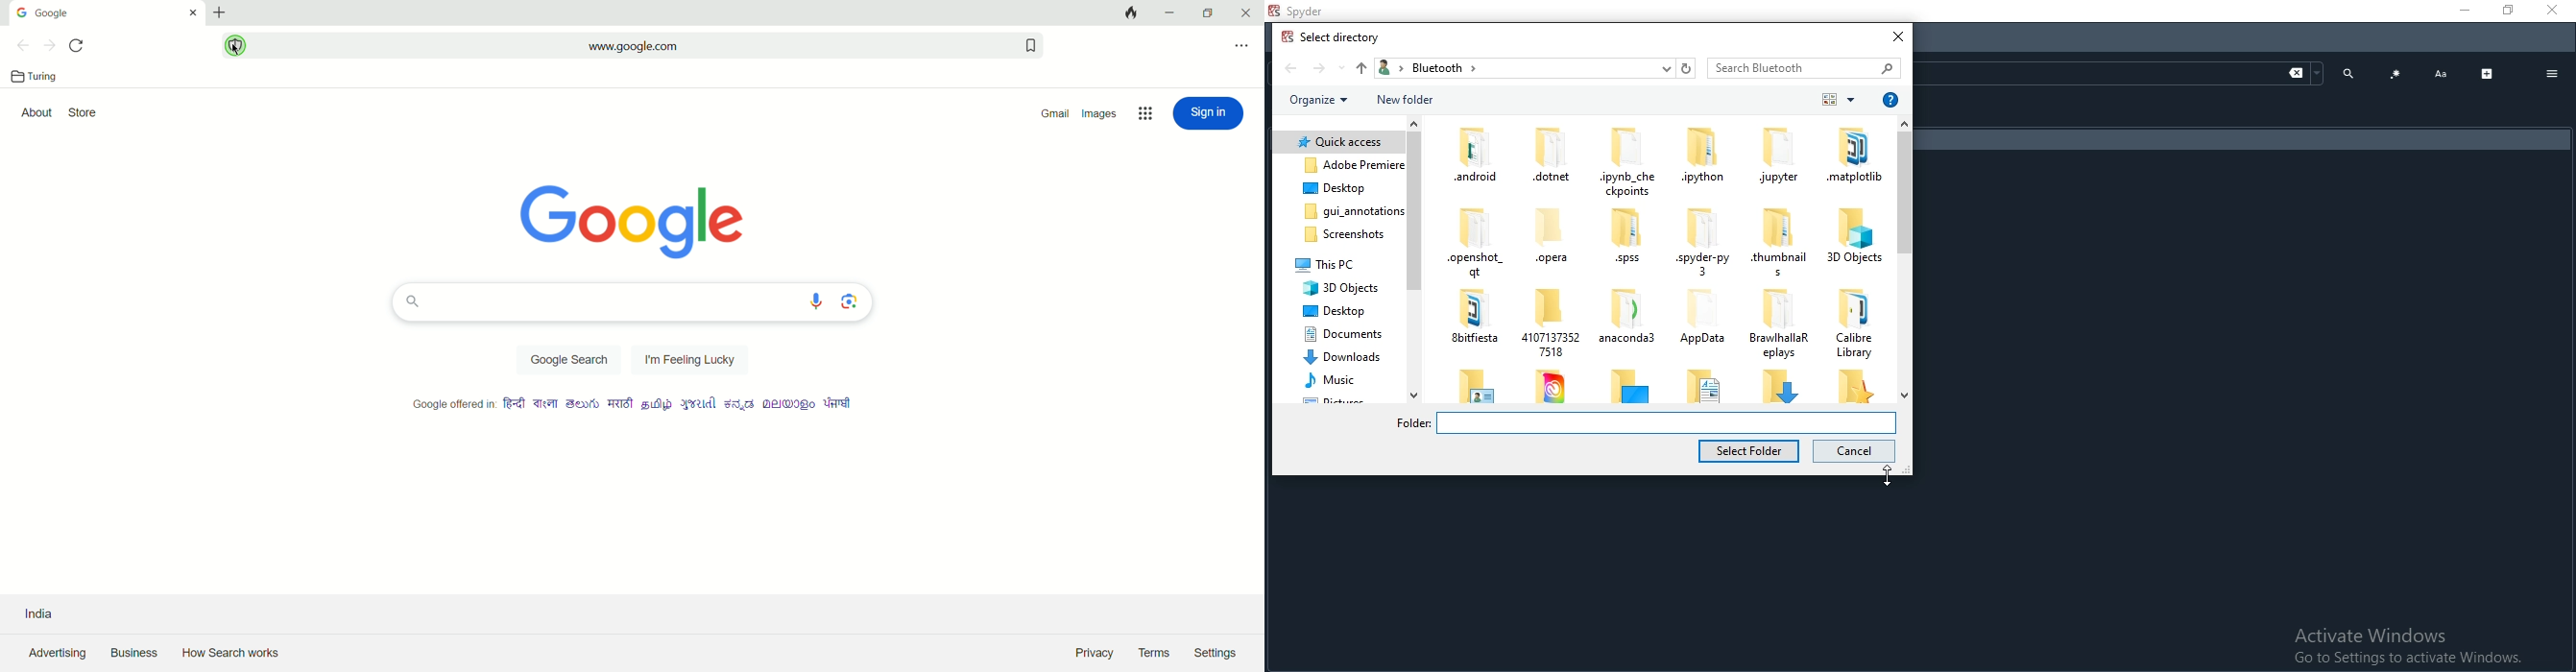 The height and width of the screenshot is (672, 2576). I want to click on forward, so click(1325, 70).